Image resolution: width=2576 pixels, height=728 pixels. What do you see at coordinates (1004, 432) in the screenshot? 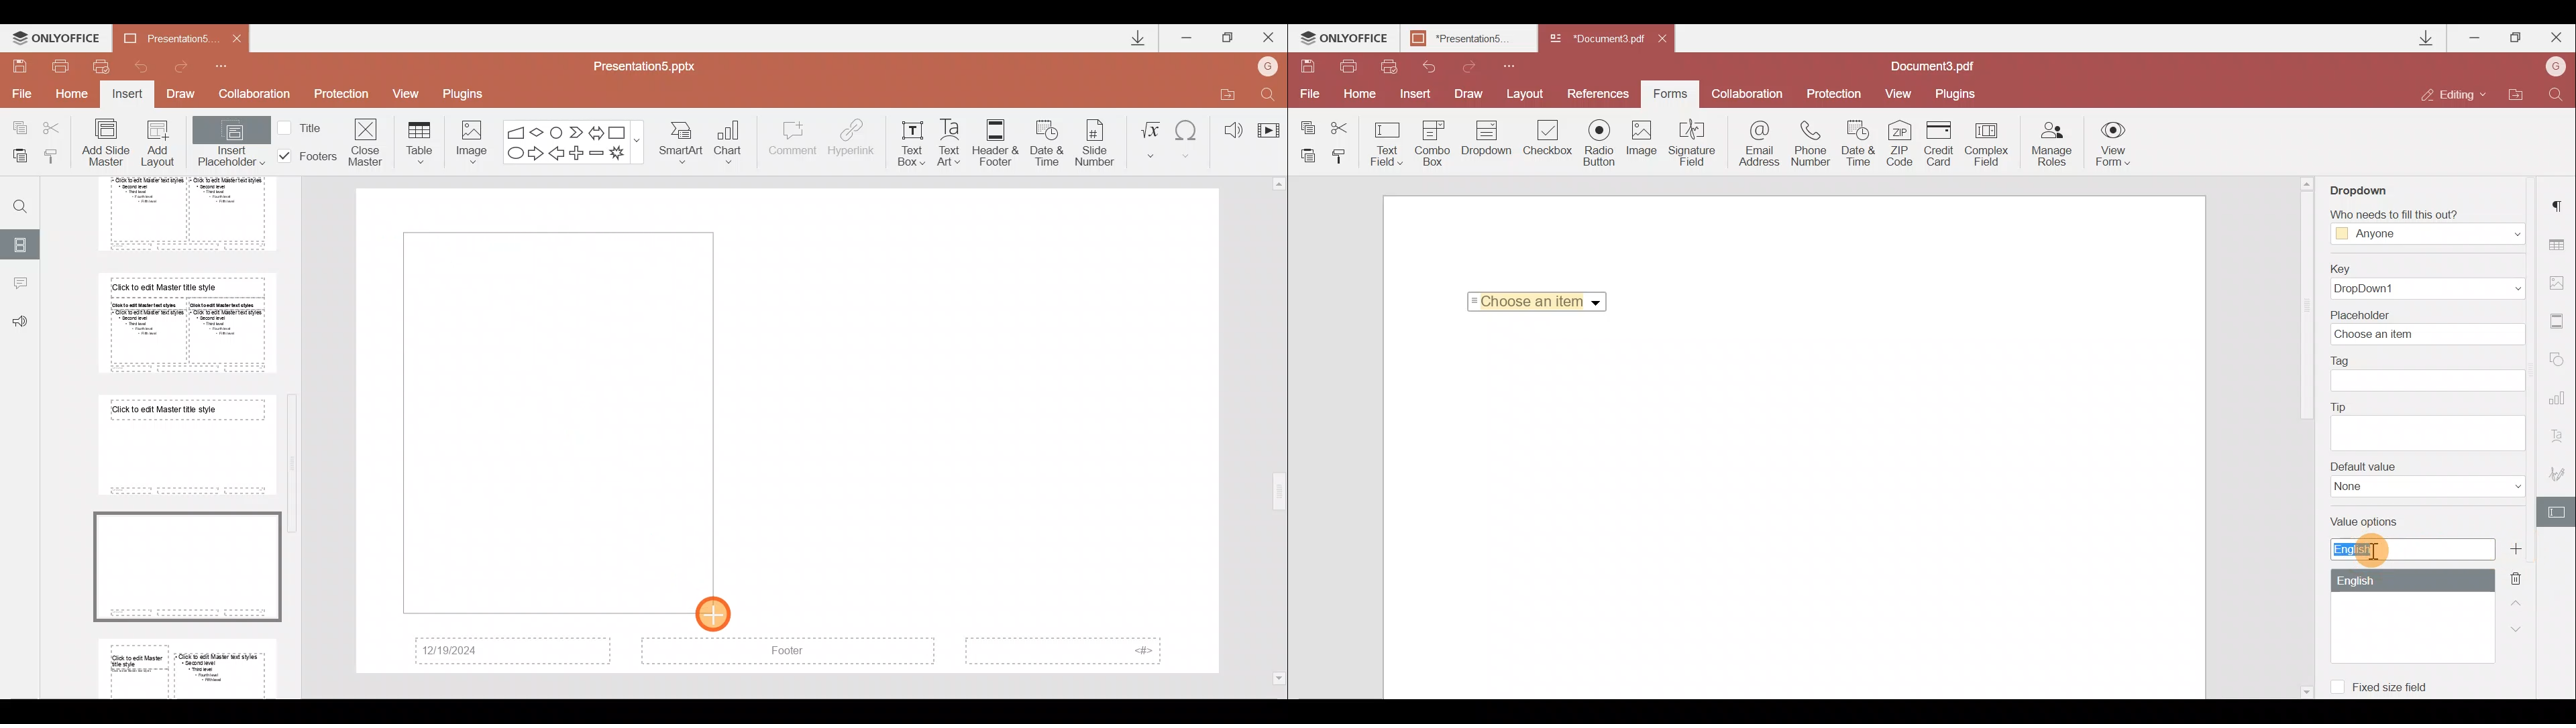
I see `Presentation slide` at bounding box center [1004, 432].